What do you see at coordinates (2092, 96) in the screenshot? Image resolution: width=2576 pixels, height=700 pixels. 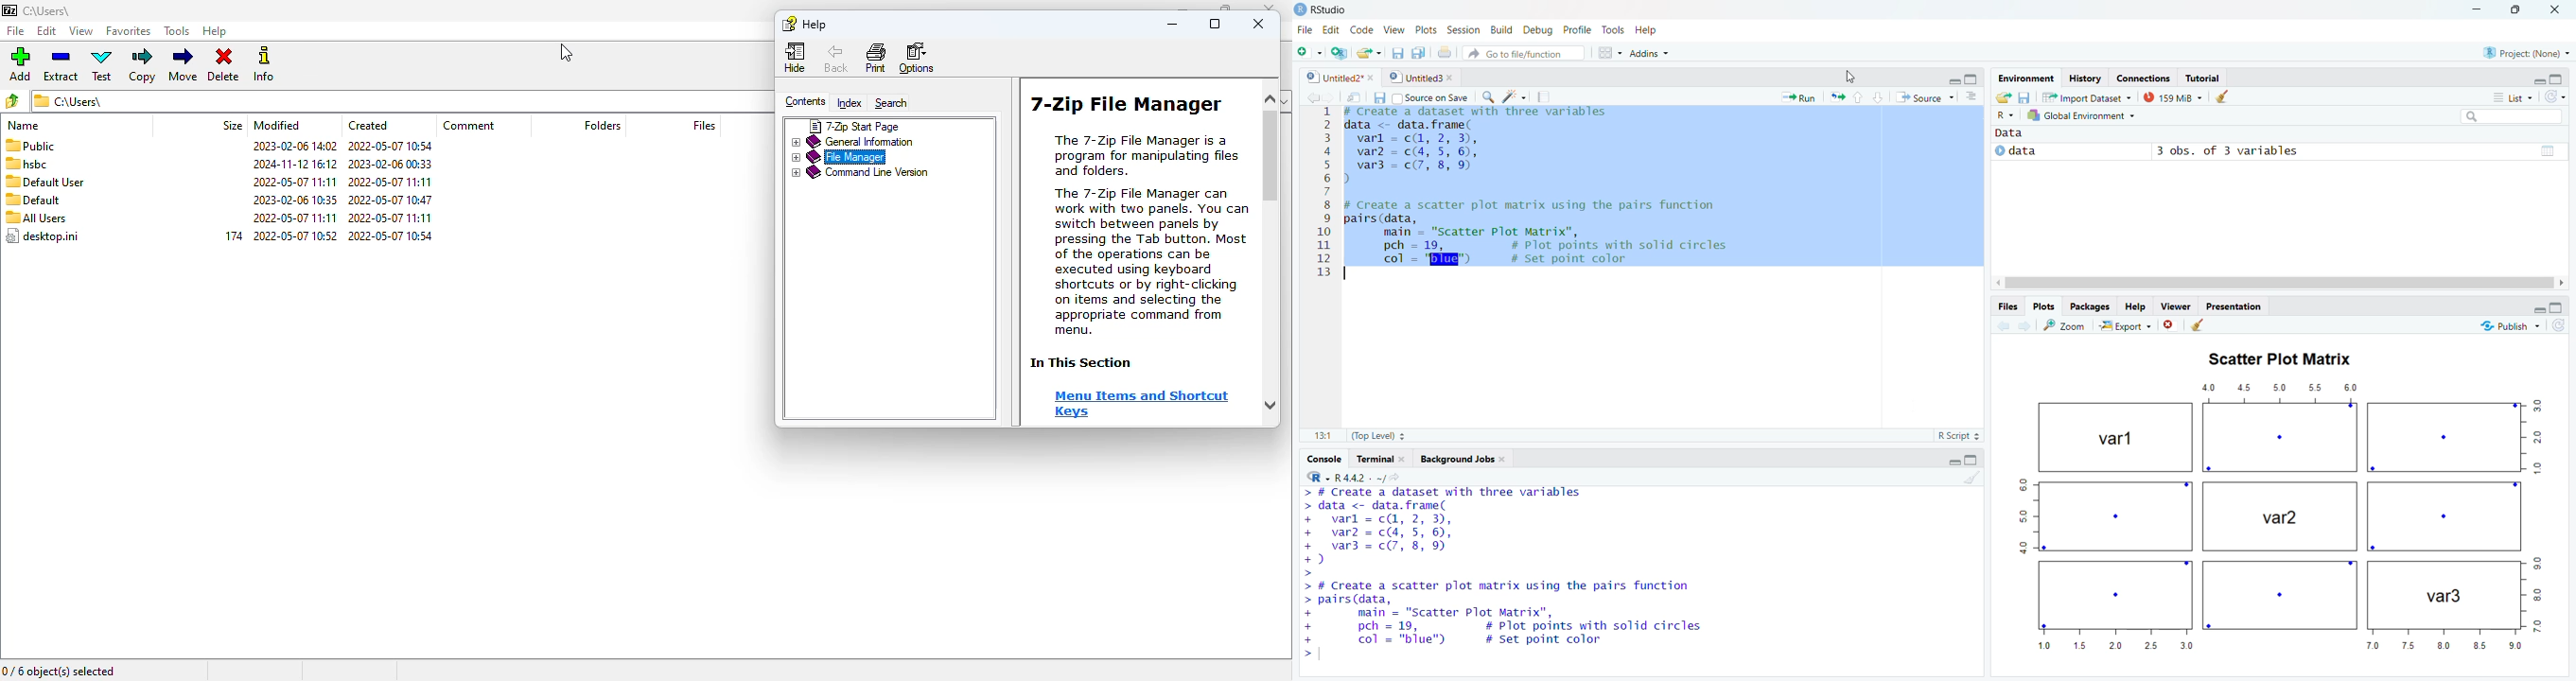 I see `Import Dataset ` at bounding box center [2092, 96].